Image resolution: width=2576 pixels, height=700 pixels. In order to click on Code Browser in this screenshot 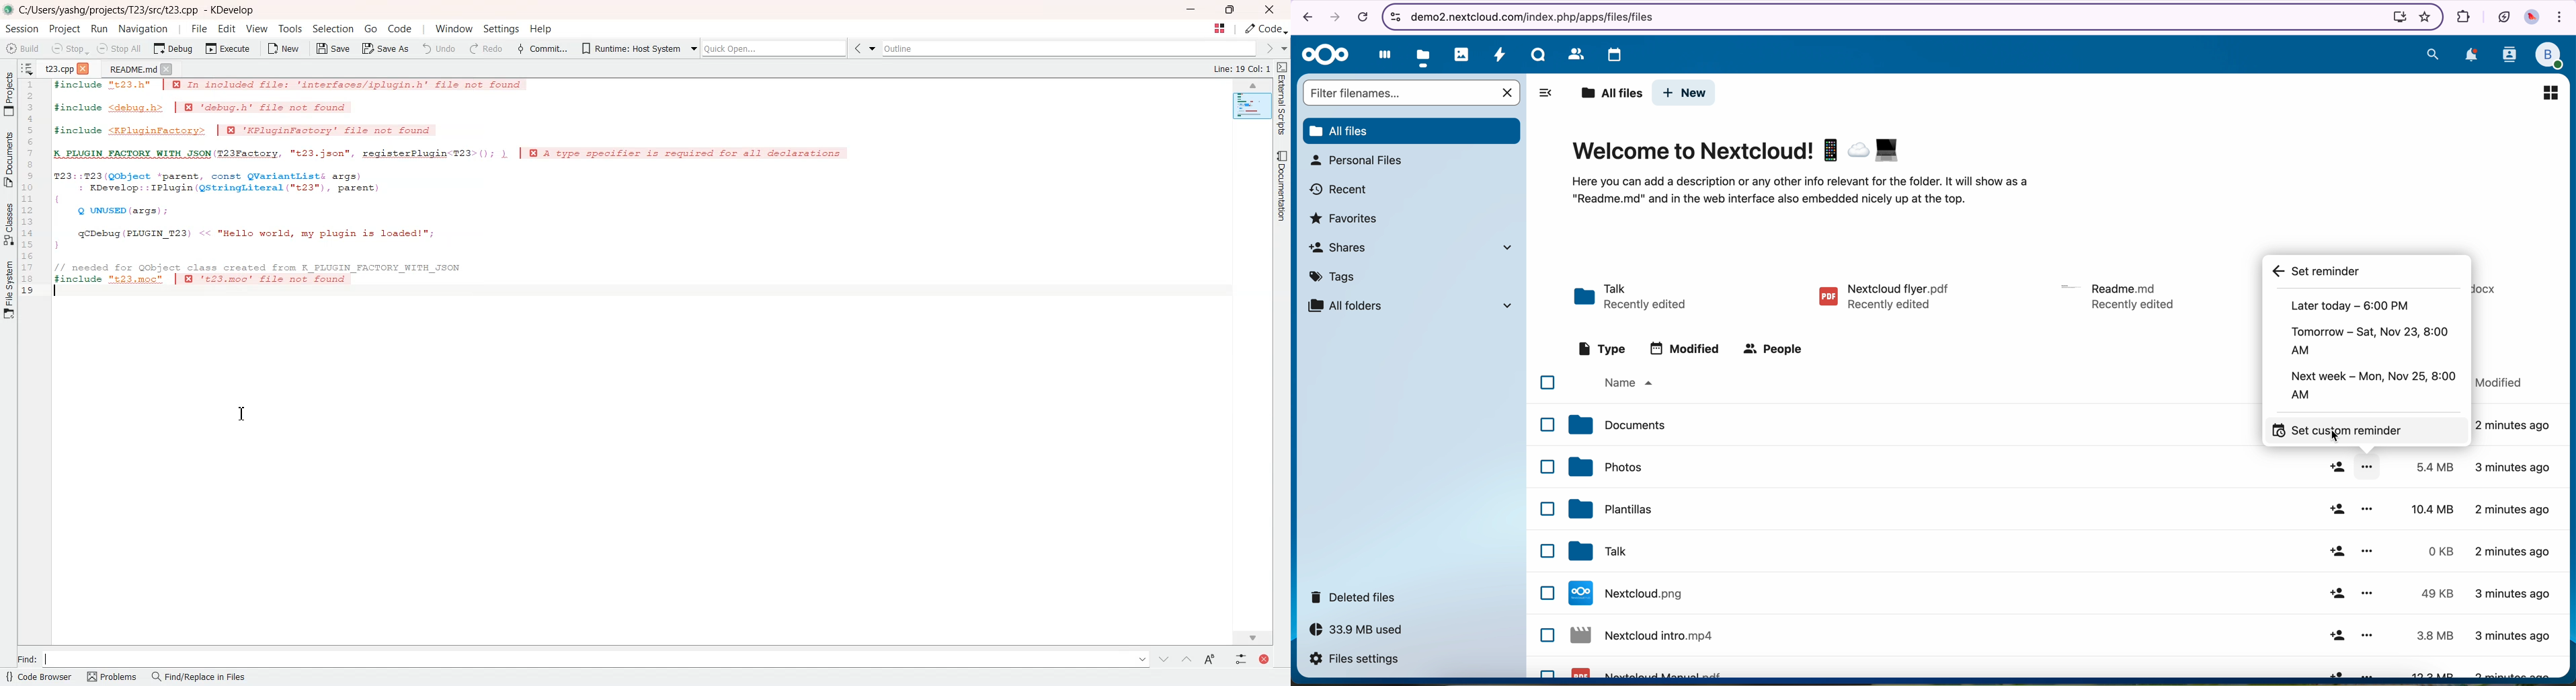, I will do `click(40, 678)`.